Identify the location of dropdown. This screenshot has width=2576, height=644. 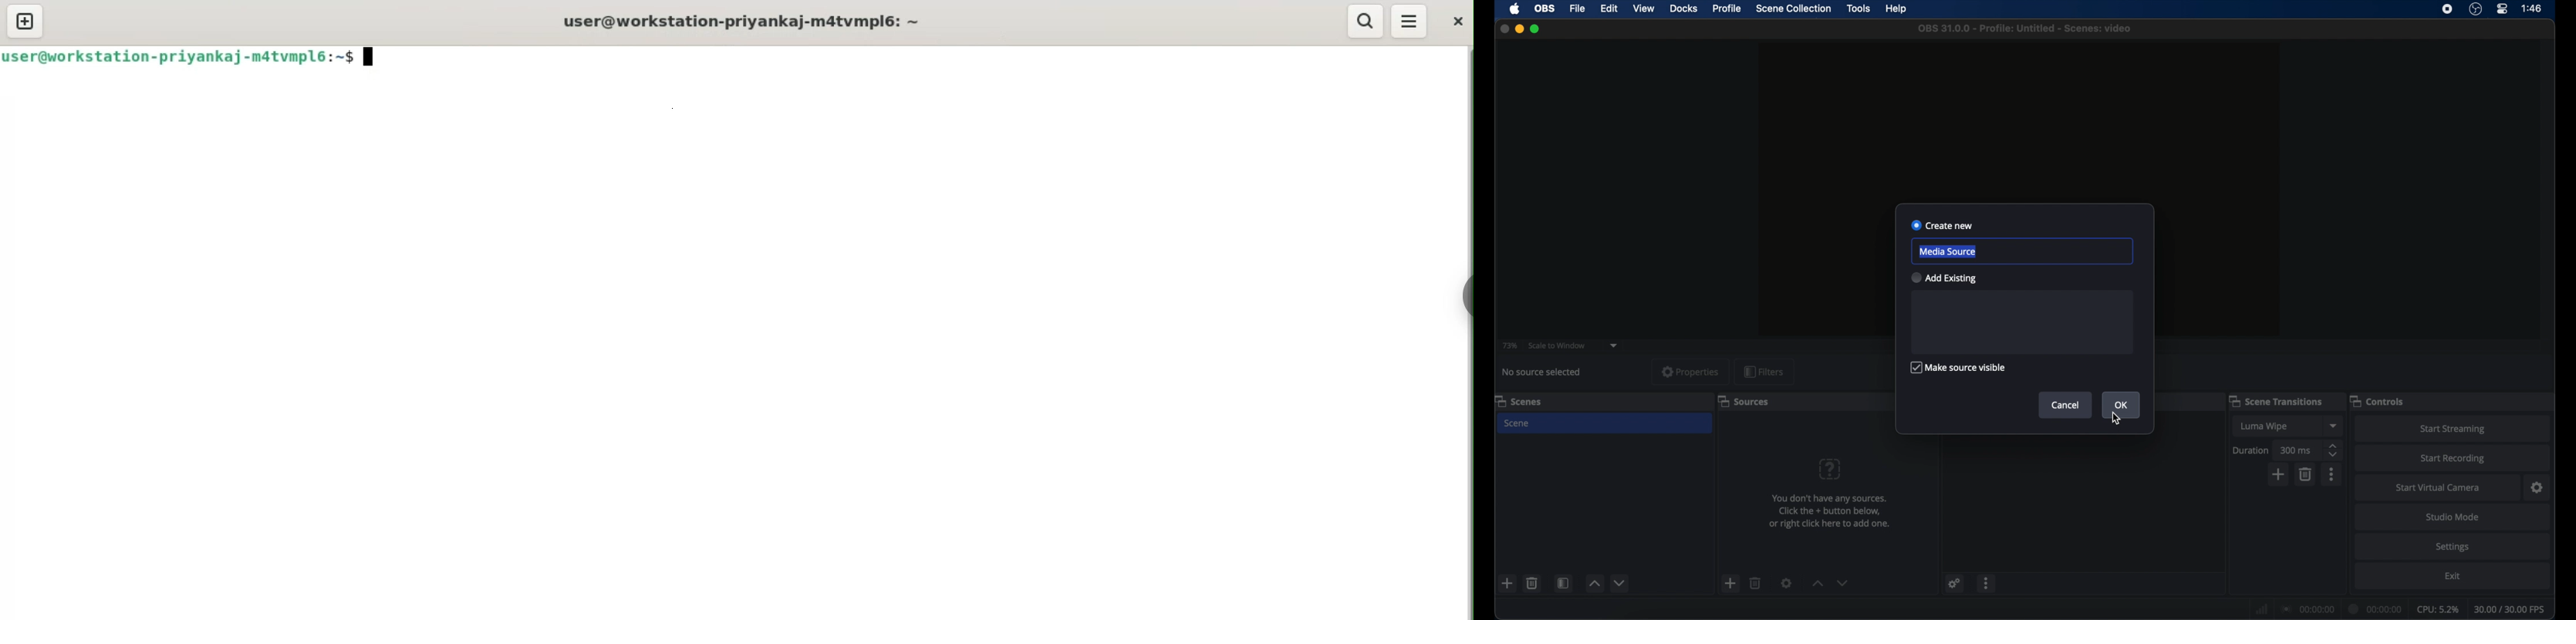
(1614, 346).